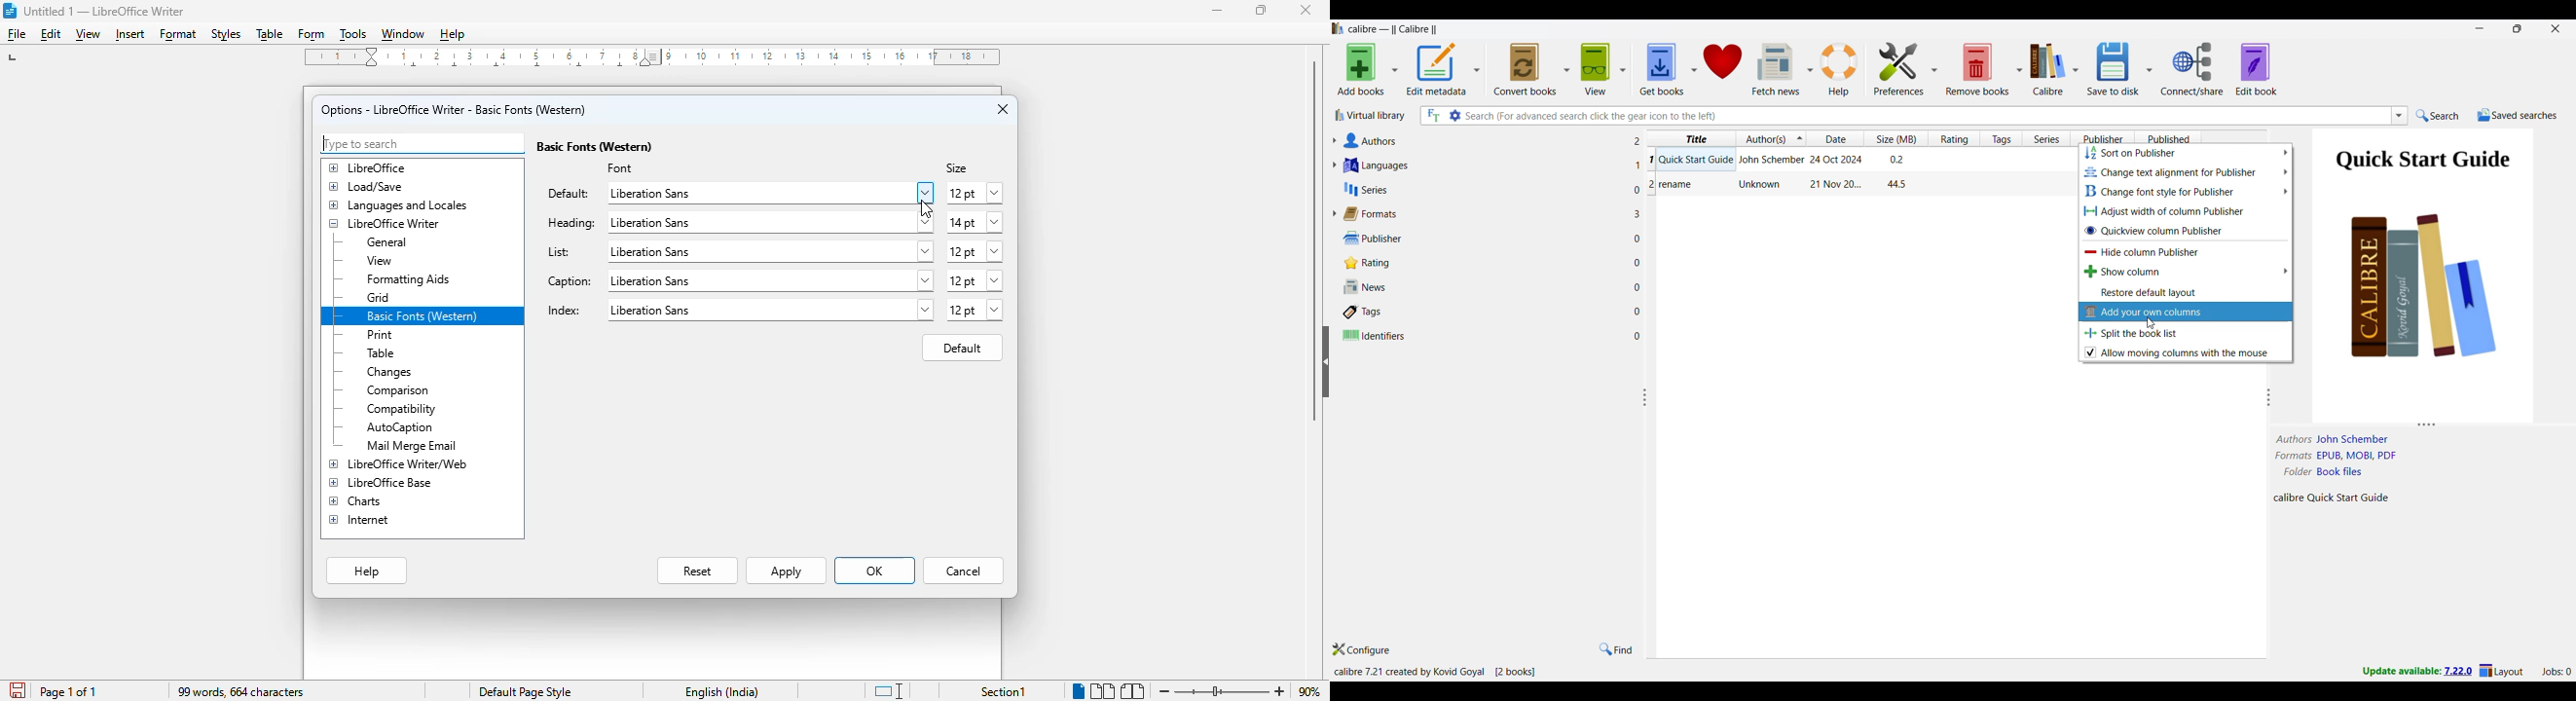 The width and height of the screenshot is (2576, 728). What do you see at coordinates (402, 36) in the screenshot?
I see `window` at bounding box center [402, 36].